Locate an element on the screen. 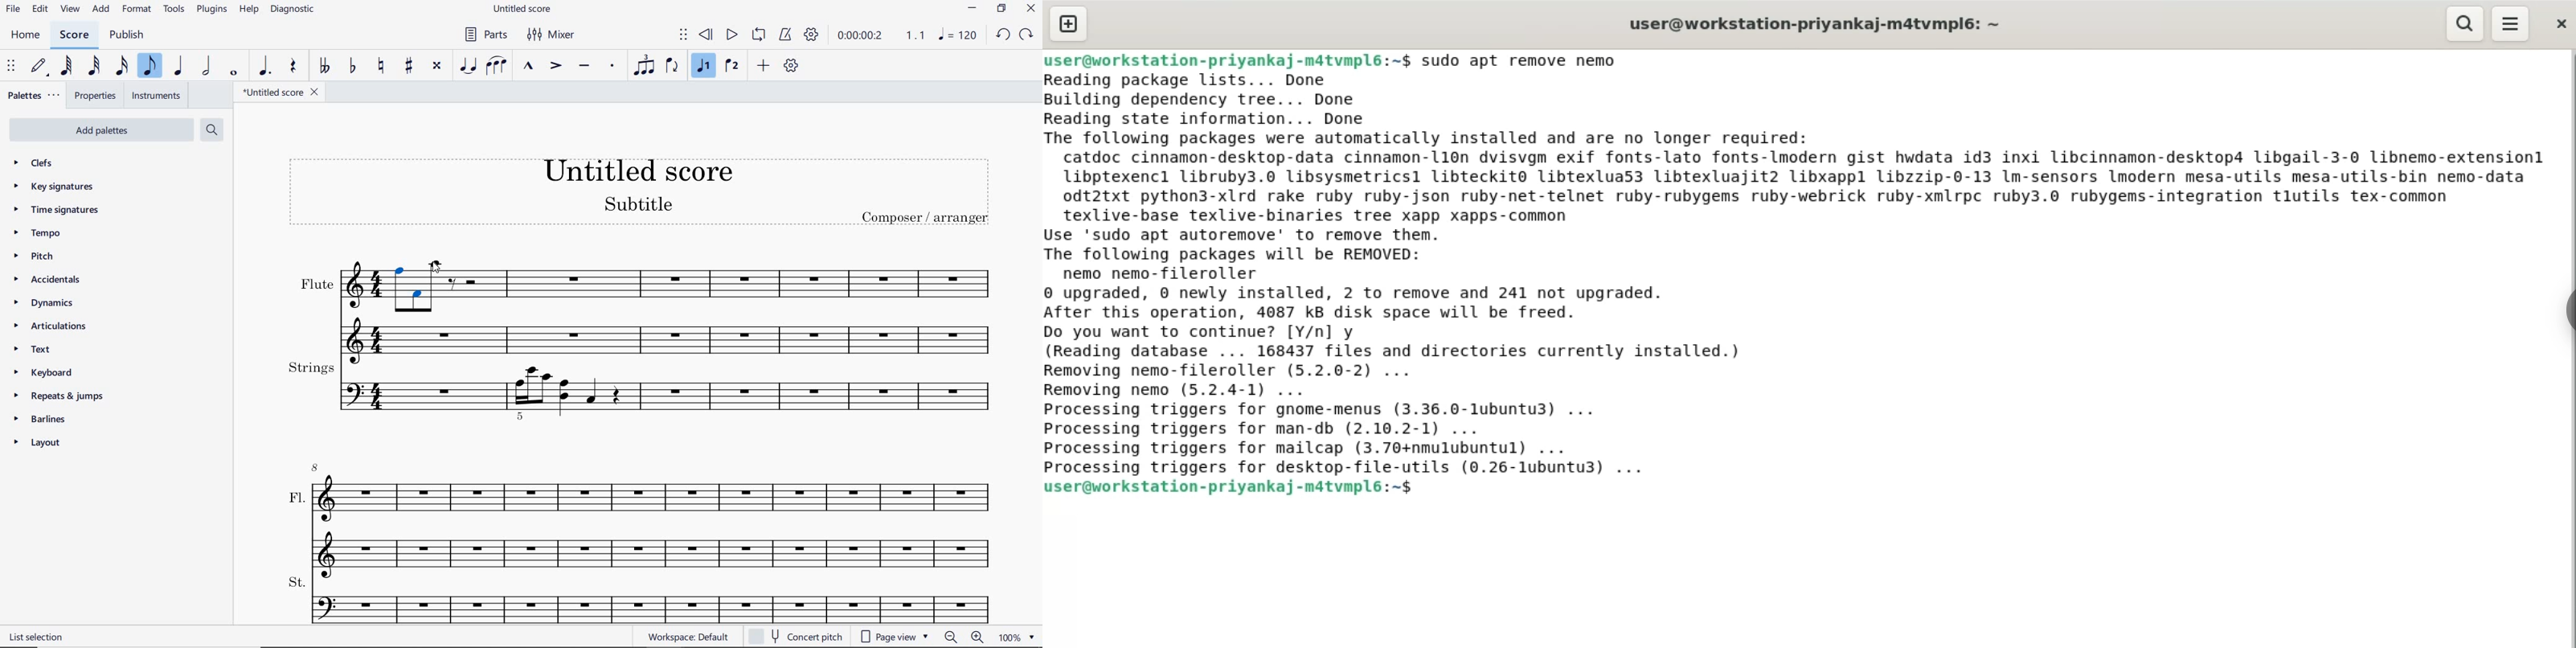  concert pitch is located at coordinates (797, 635).